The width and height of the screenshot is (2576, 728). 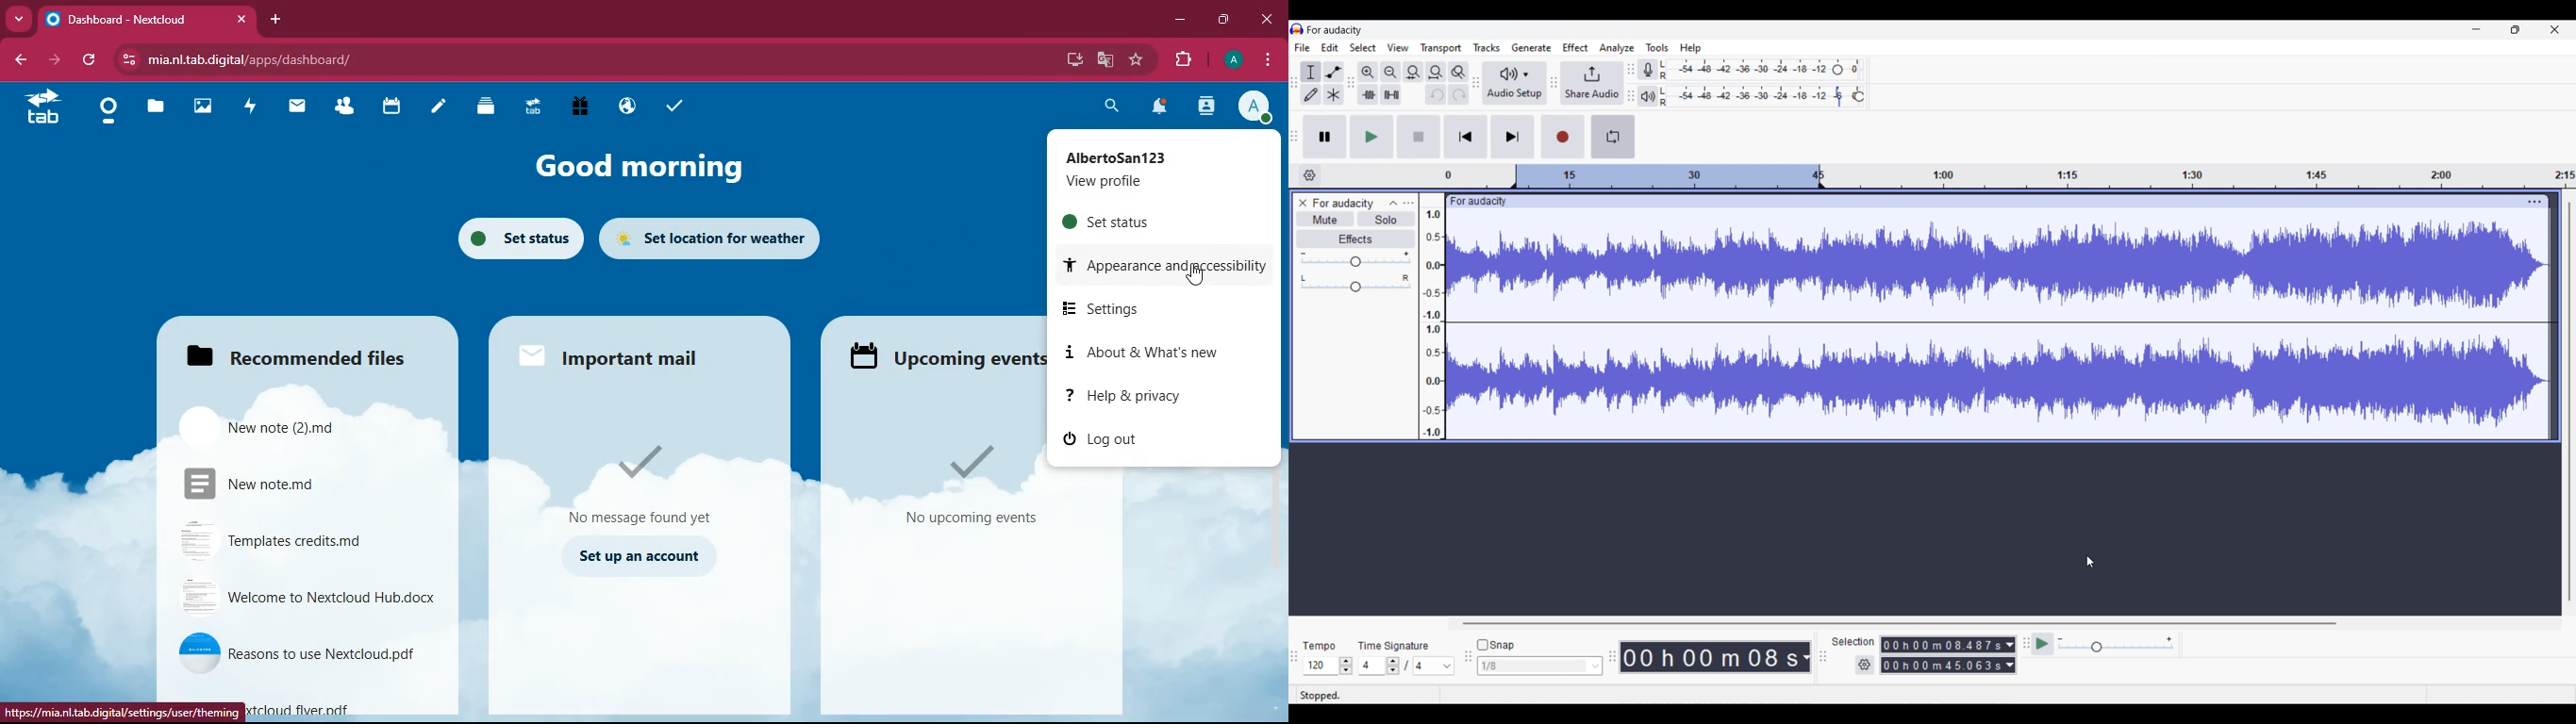 I want to click on about, so click(x=1148, y=354).